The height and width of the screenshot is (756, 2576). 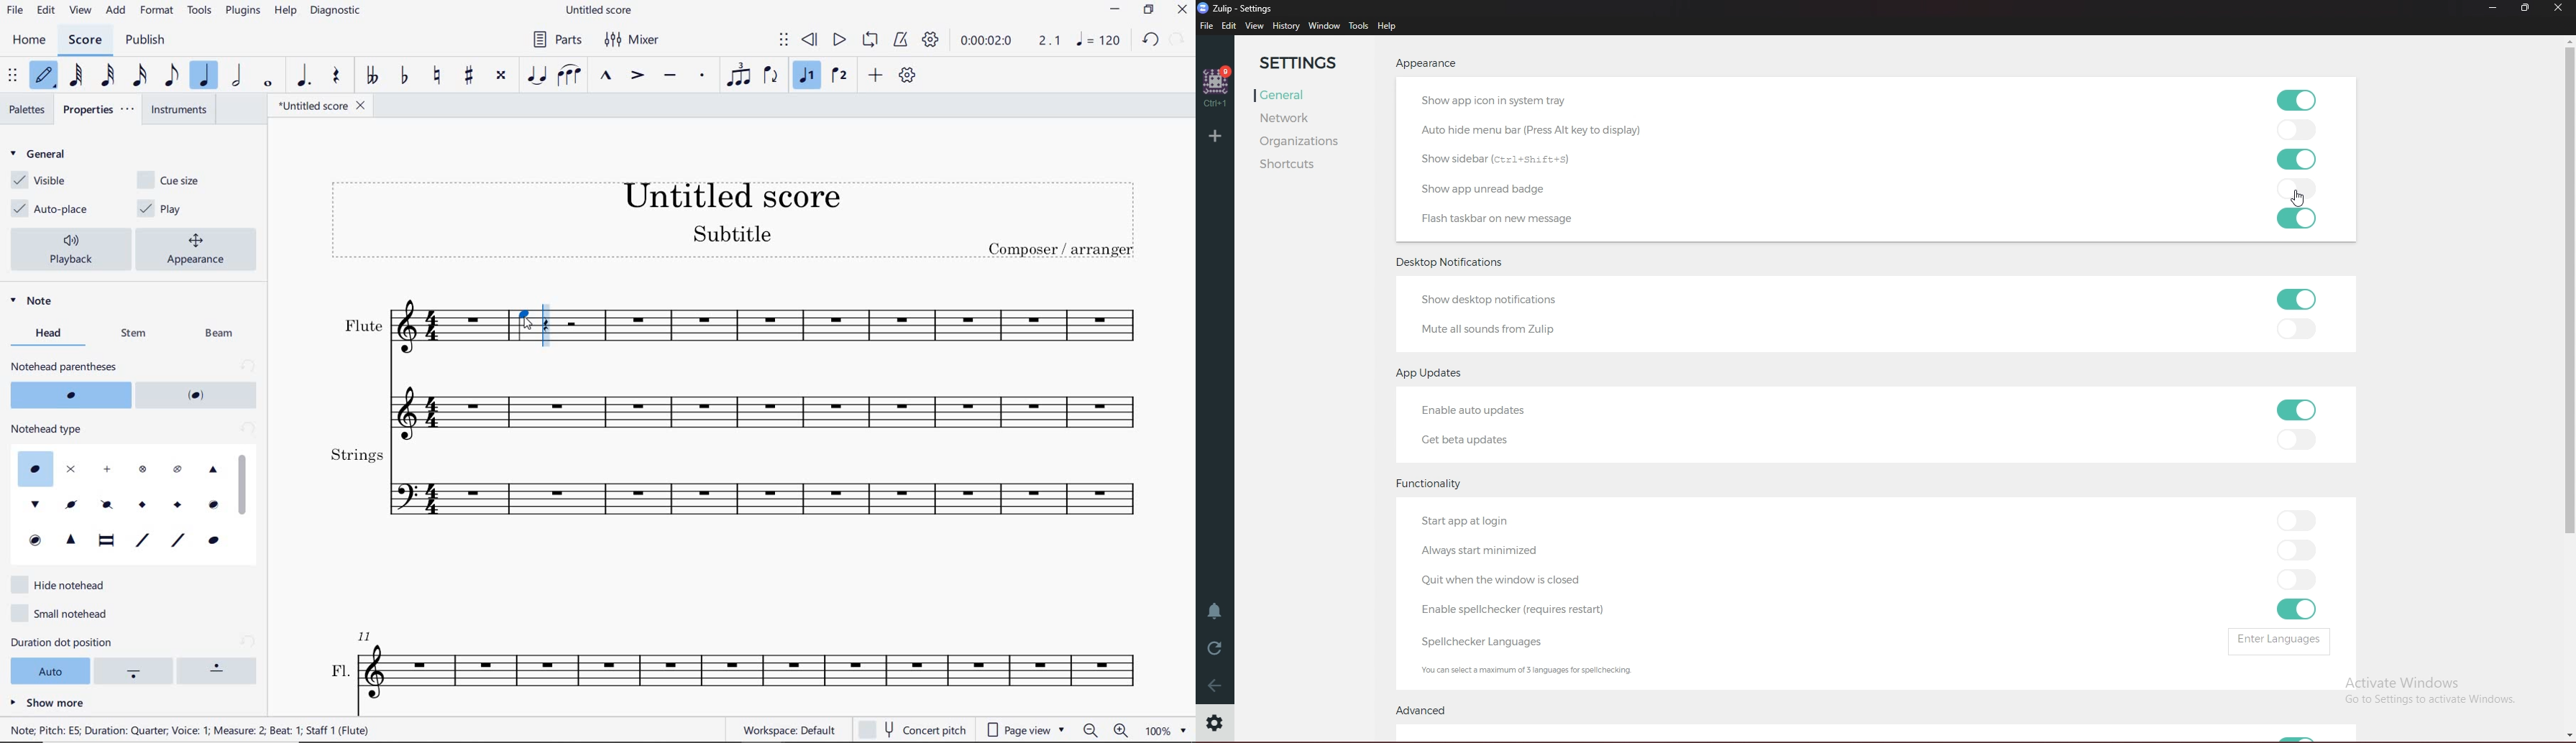 I want to click on fl., so click(x=738, y=664).